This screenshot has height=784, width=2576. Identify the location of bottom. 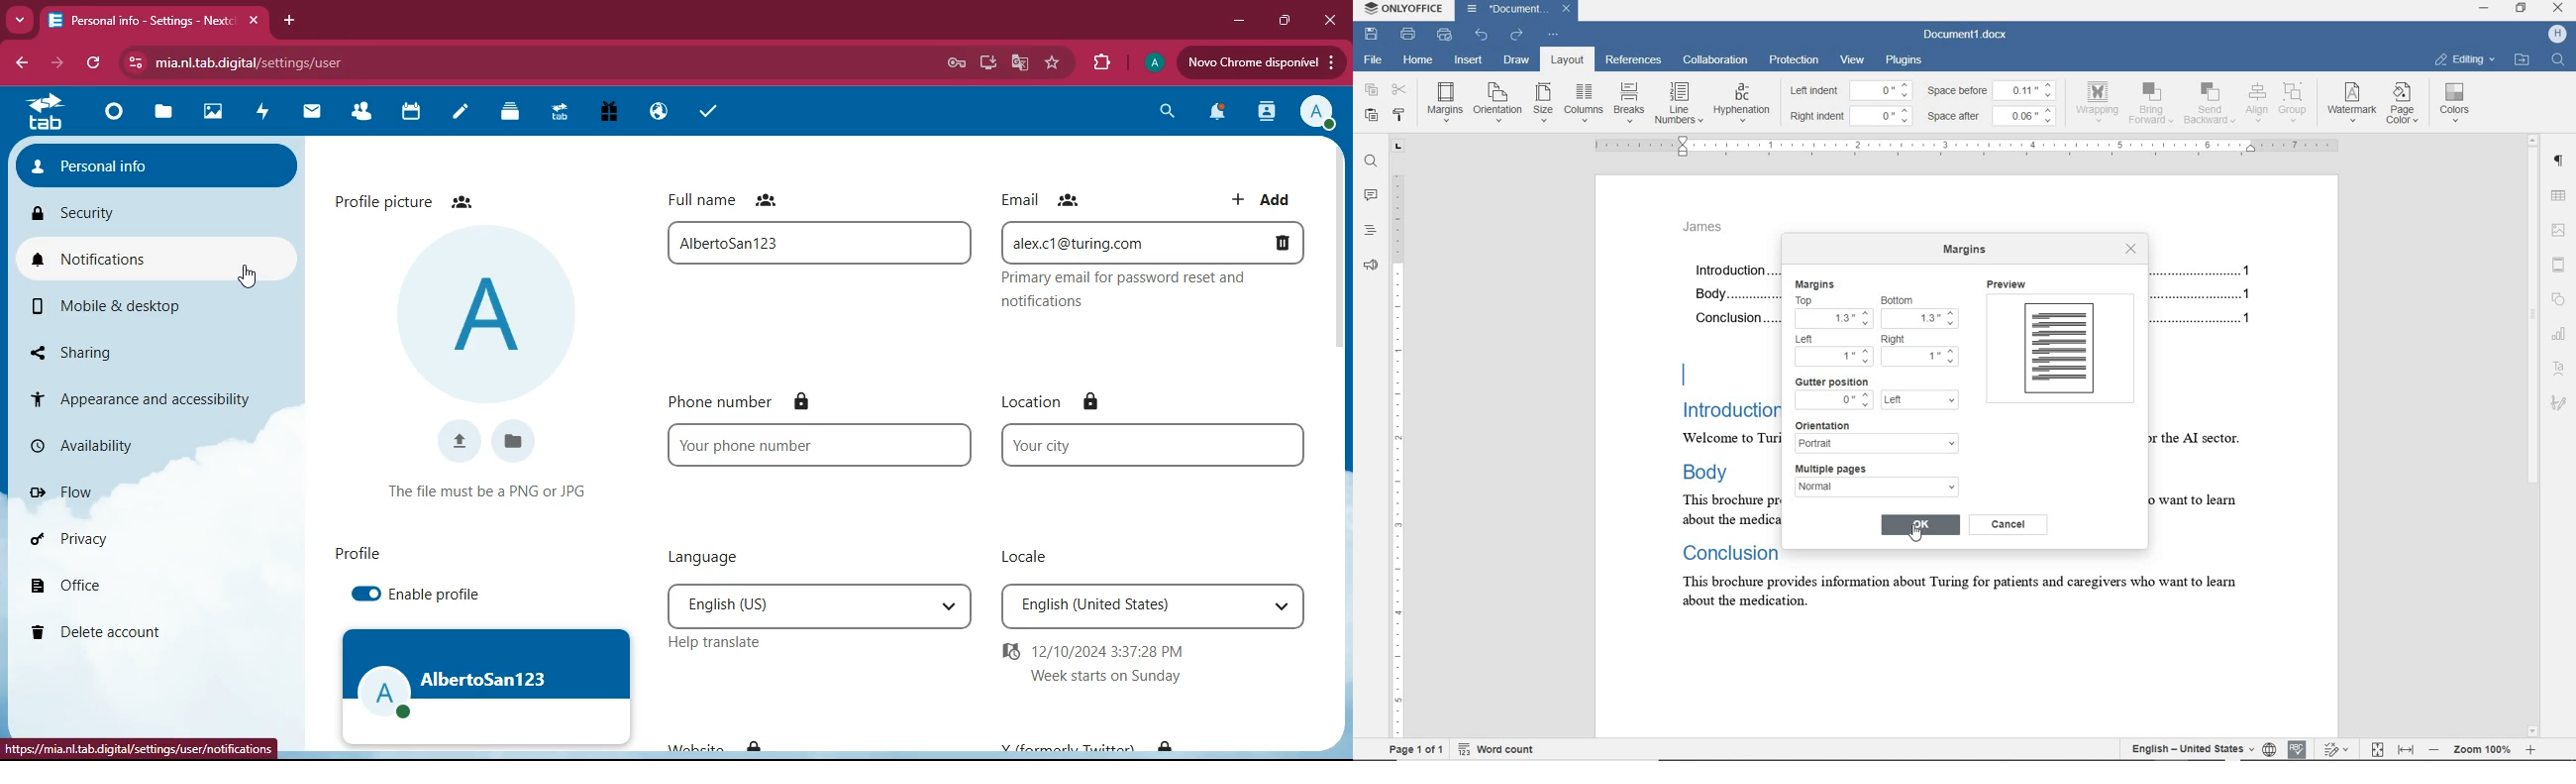
(1901, 300).